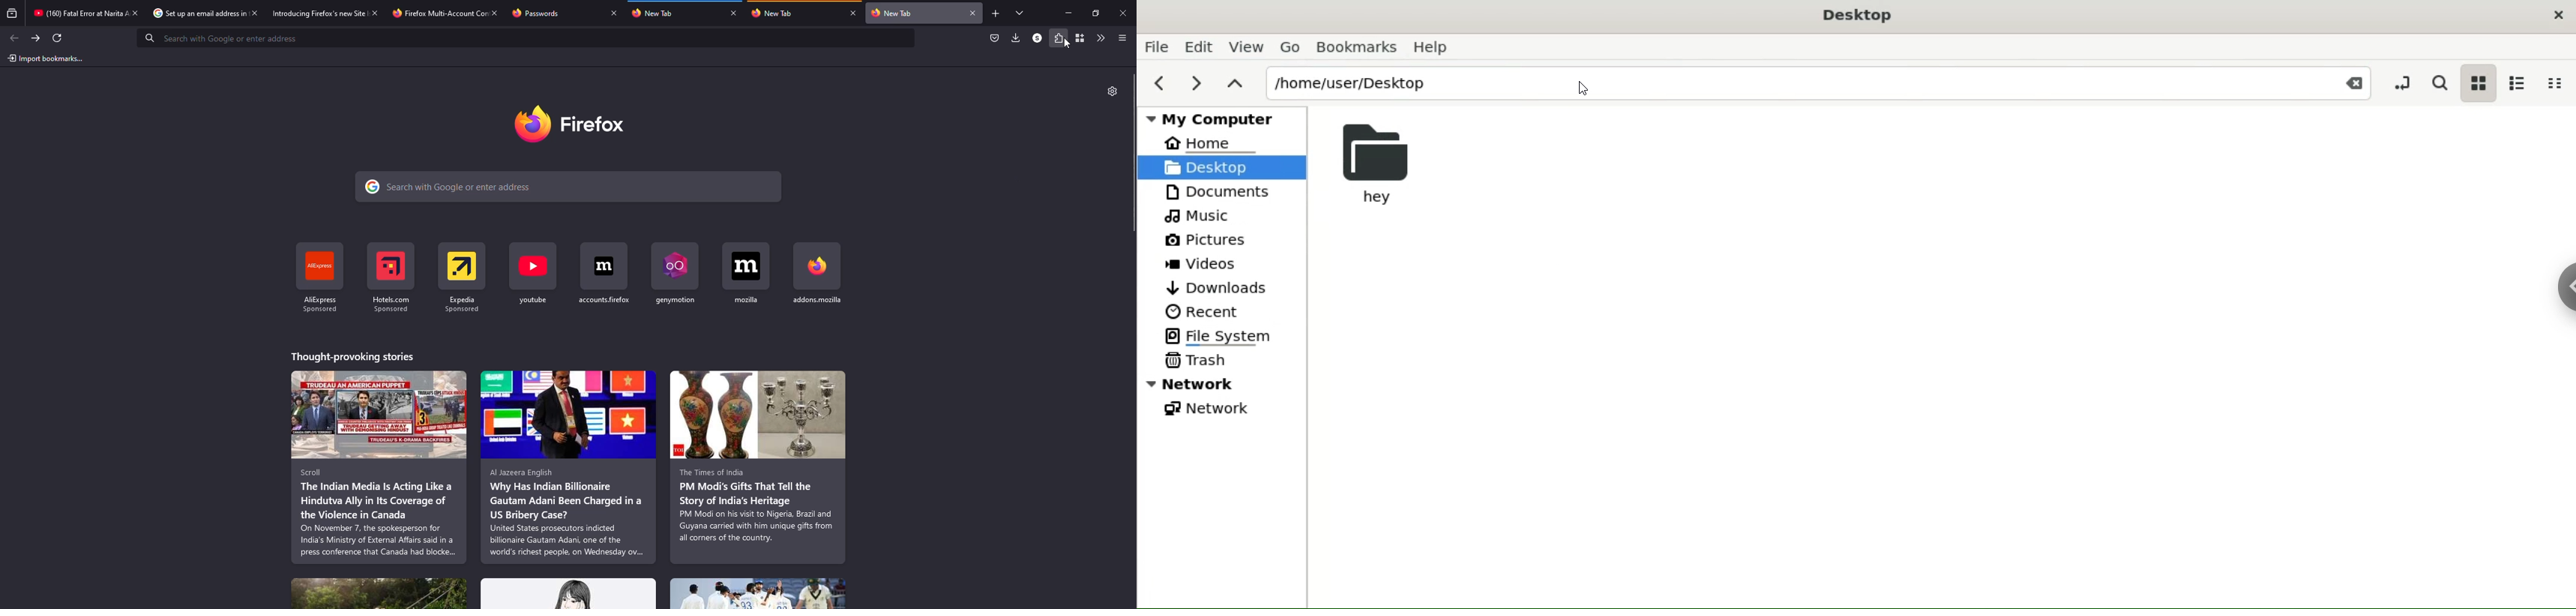 The height and width of the screenshot is (616, 2576). Describe the element at coordinates (1015, 37) in the screenshot. I see `downloads` at that location.